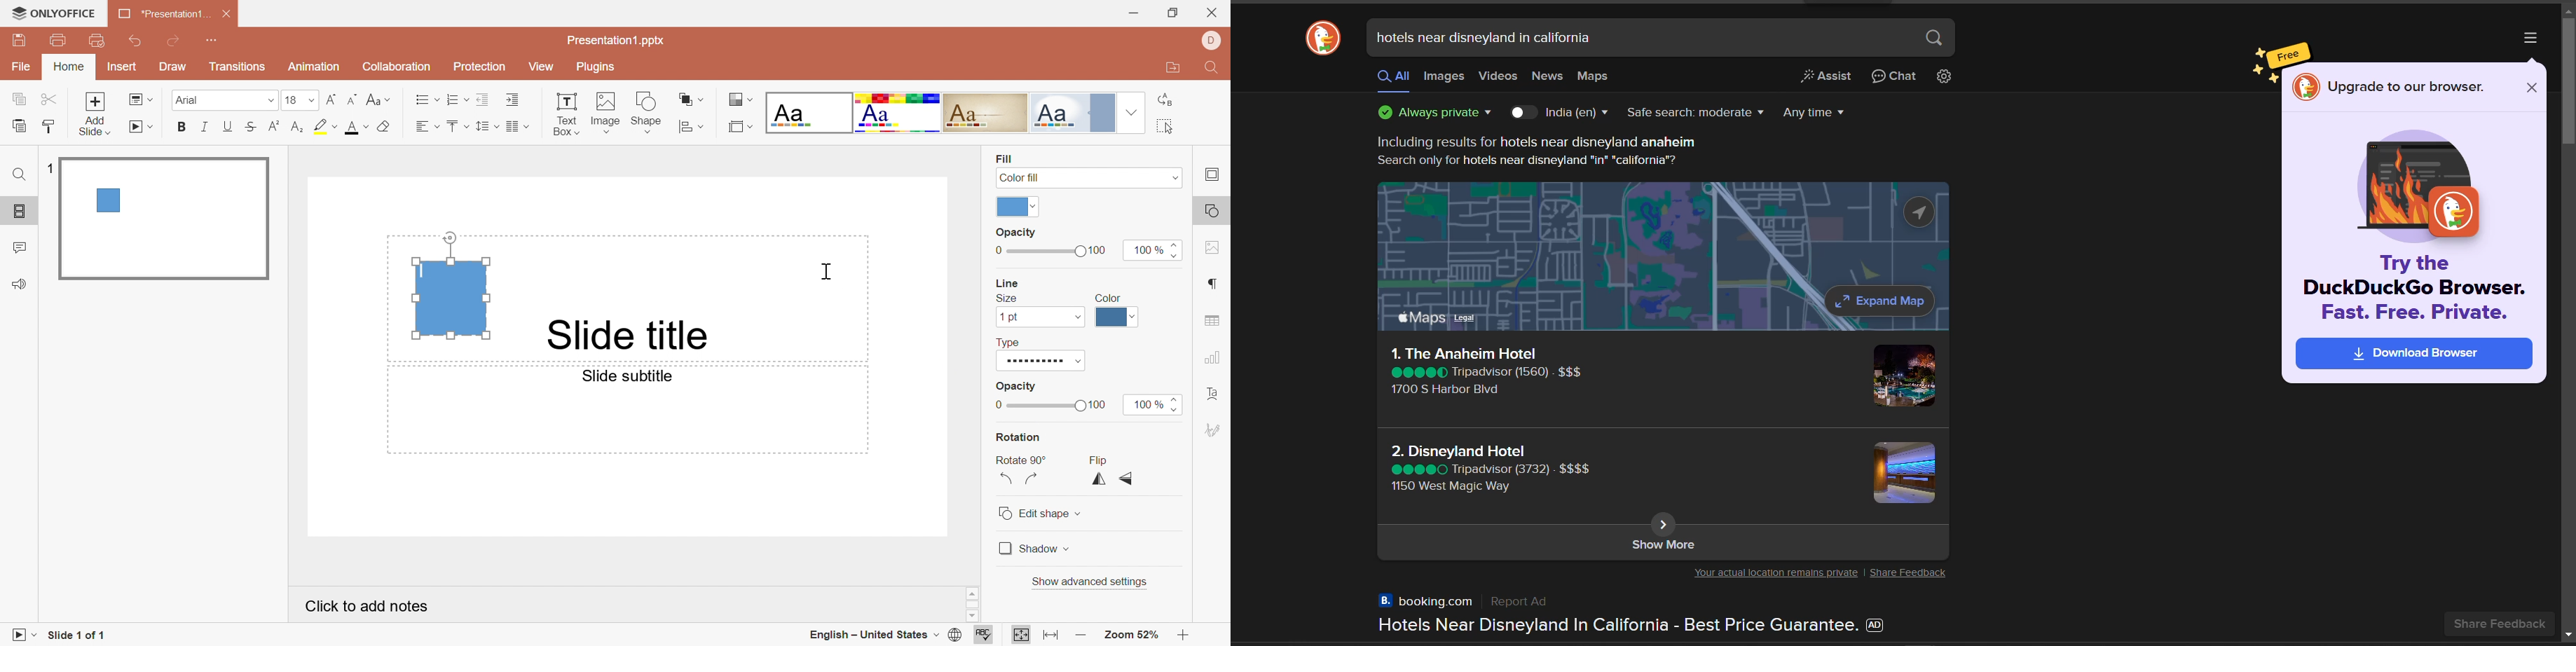 This screenshot has height=672, width=2576. Describe the element at coordinates (162, 14) in the screenshot. I see `*Presentation1....xlsx` at that location.